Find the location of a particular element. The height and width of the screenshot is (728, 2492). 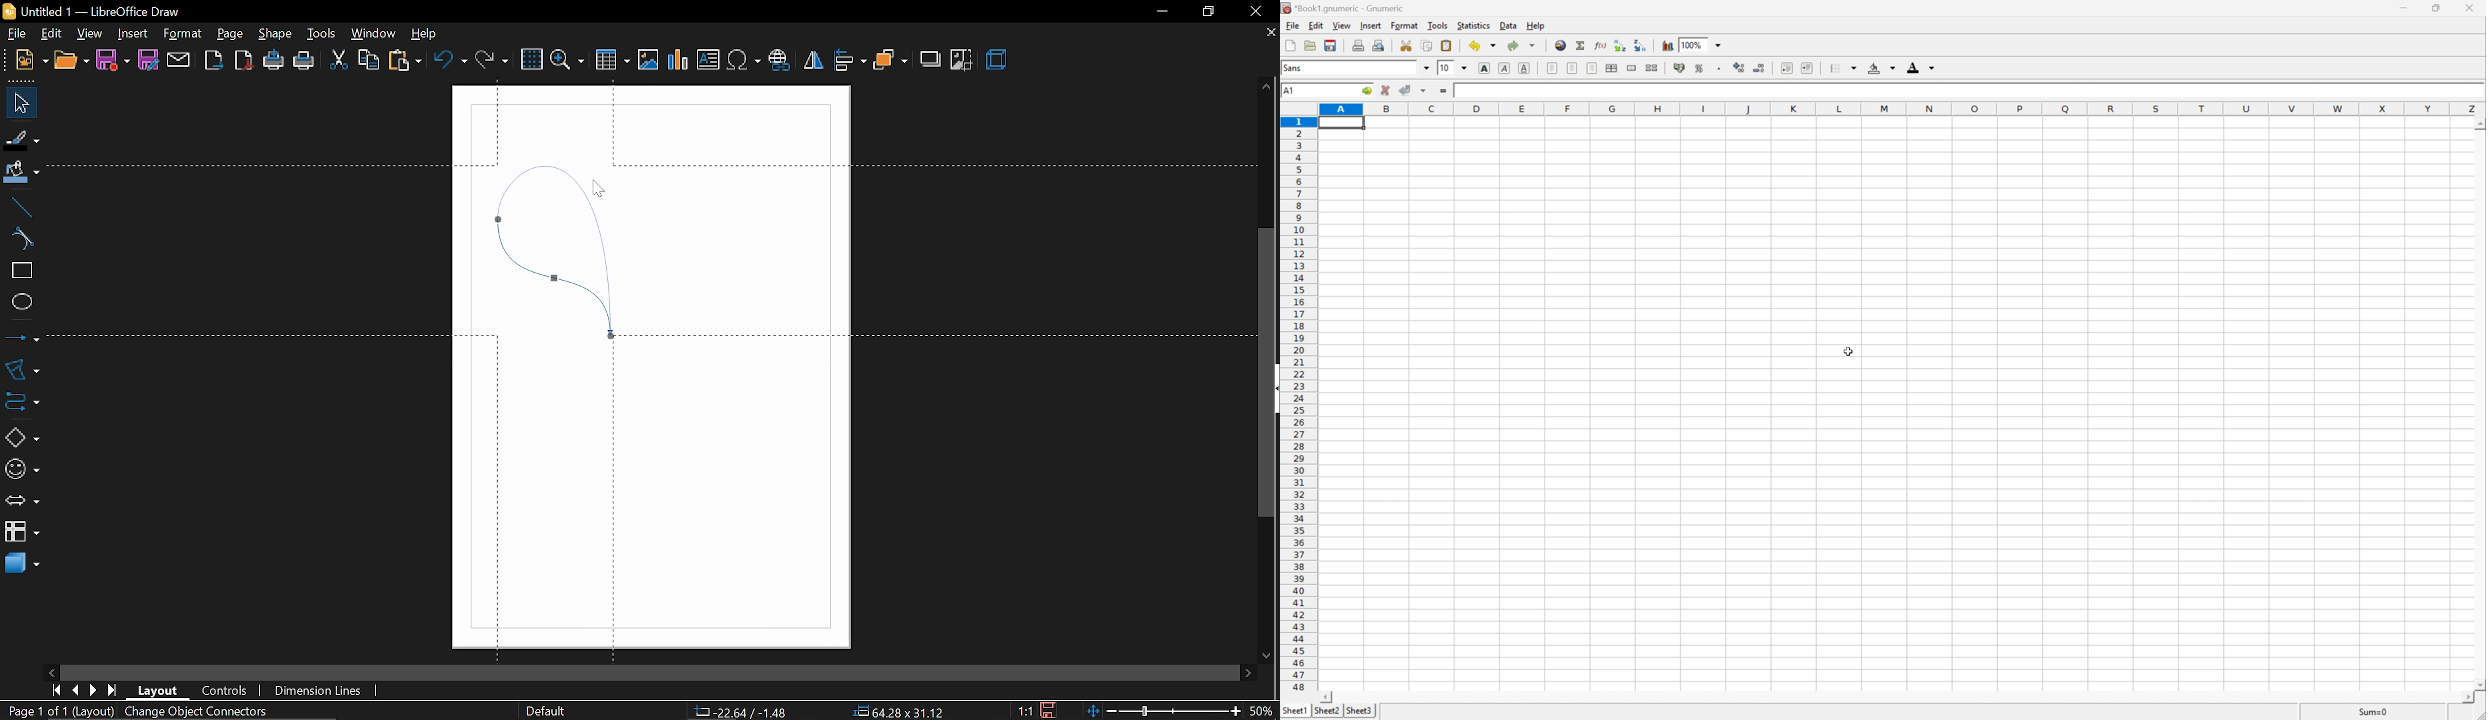

copy is located at coordinates (367, 62).